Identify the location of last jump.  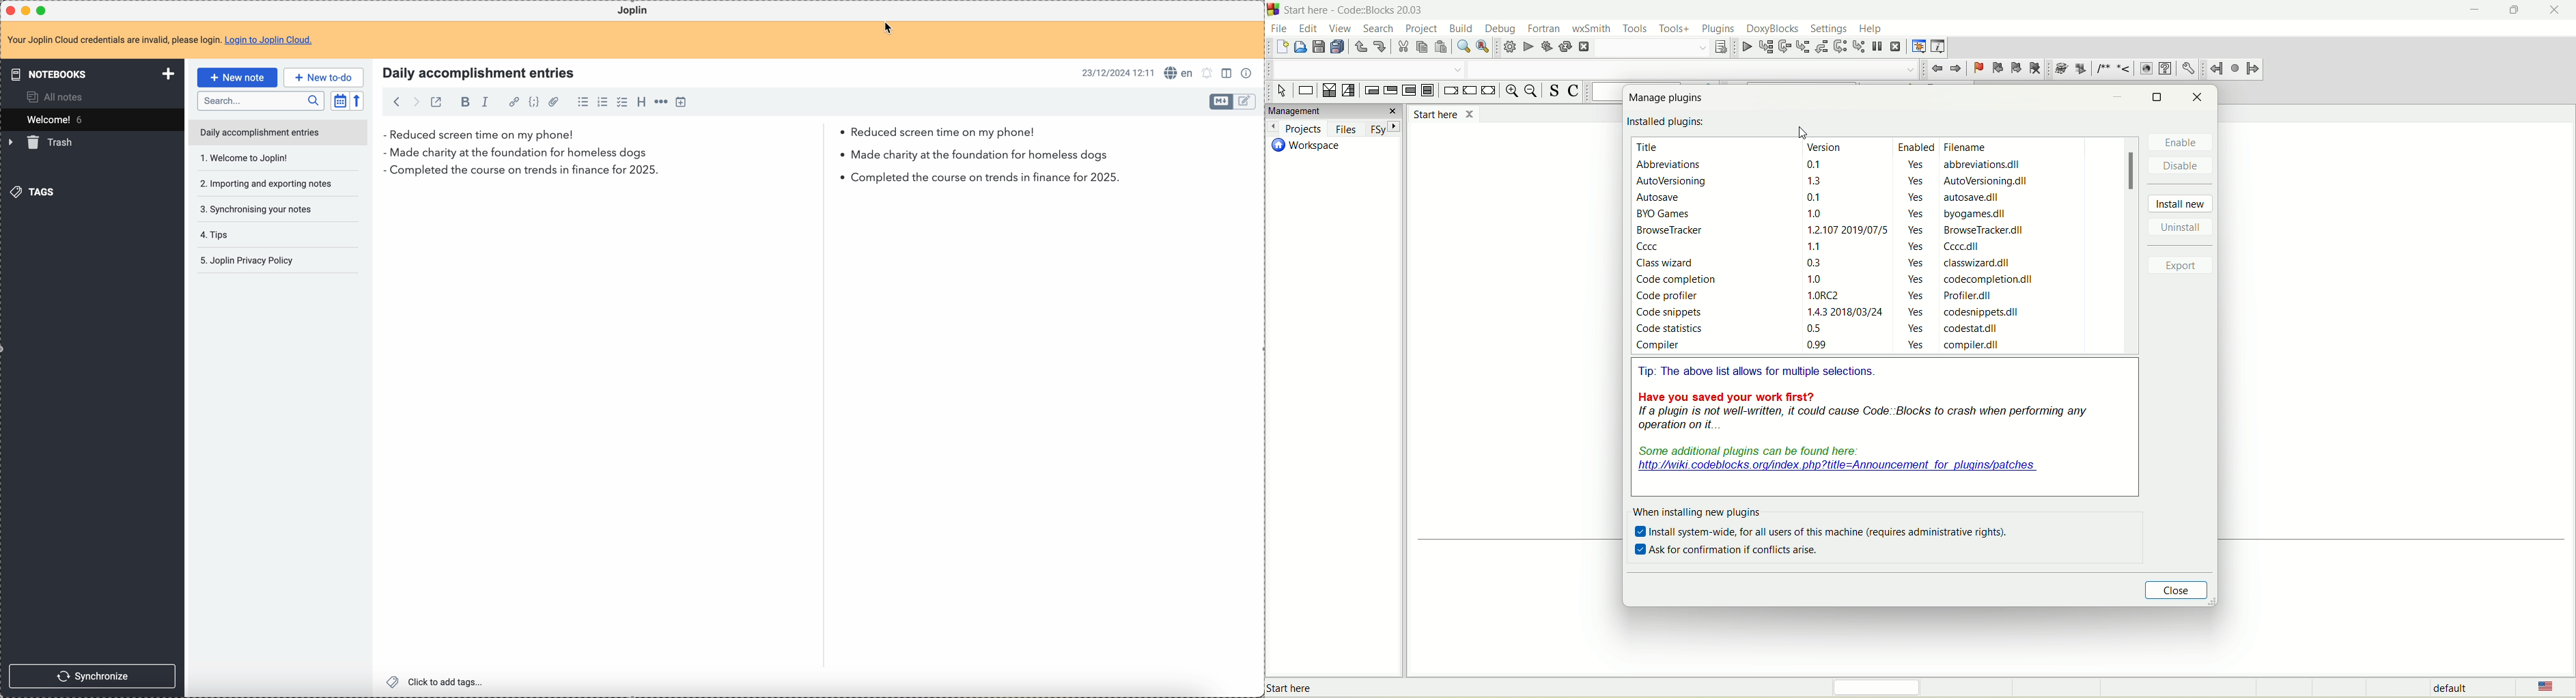
(2235, 68).